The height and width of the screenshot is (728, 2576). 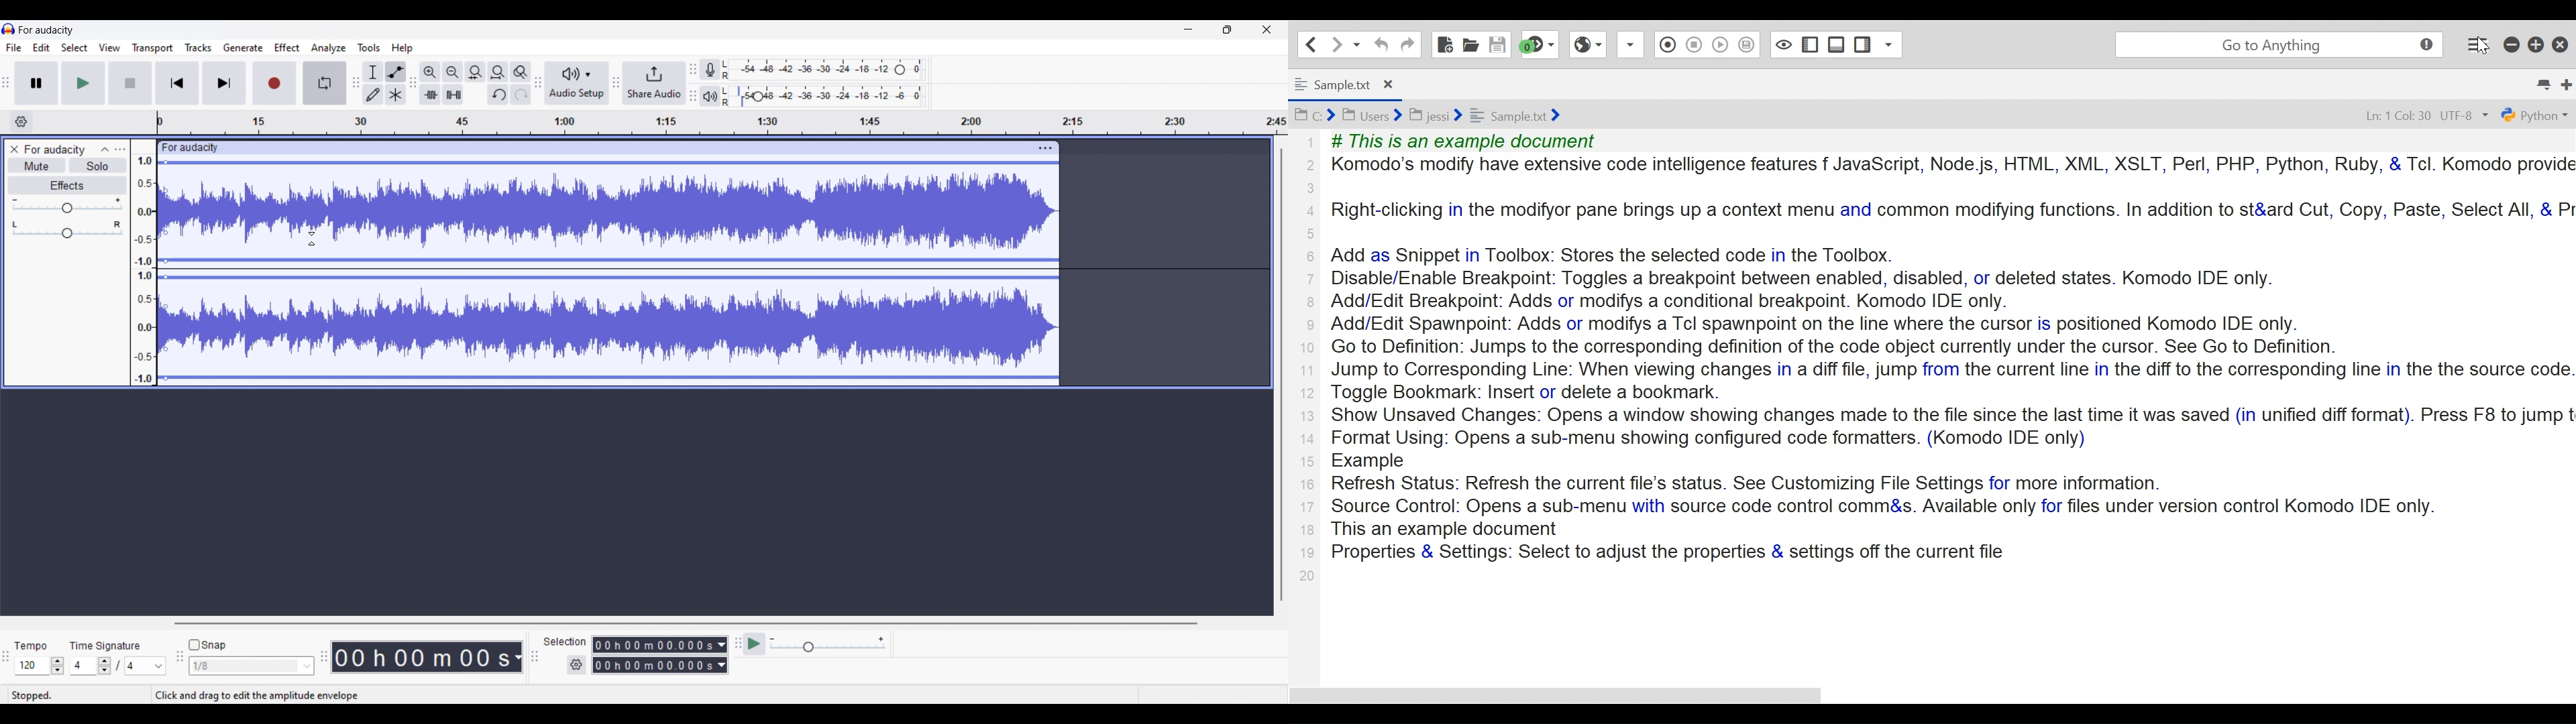 What do you see at coordinates (373, 94) in the screenshot?
I see `Draw tool` at bounding box center [373, 94].